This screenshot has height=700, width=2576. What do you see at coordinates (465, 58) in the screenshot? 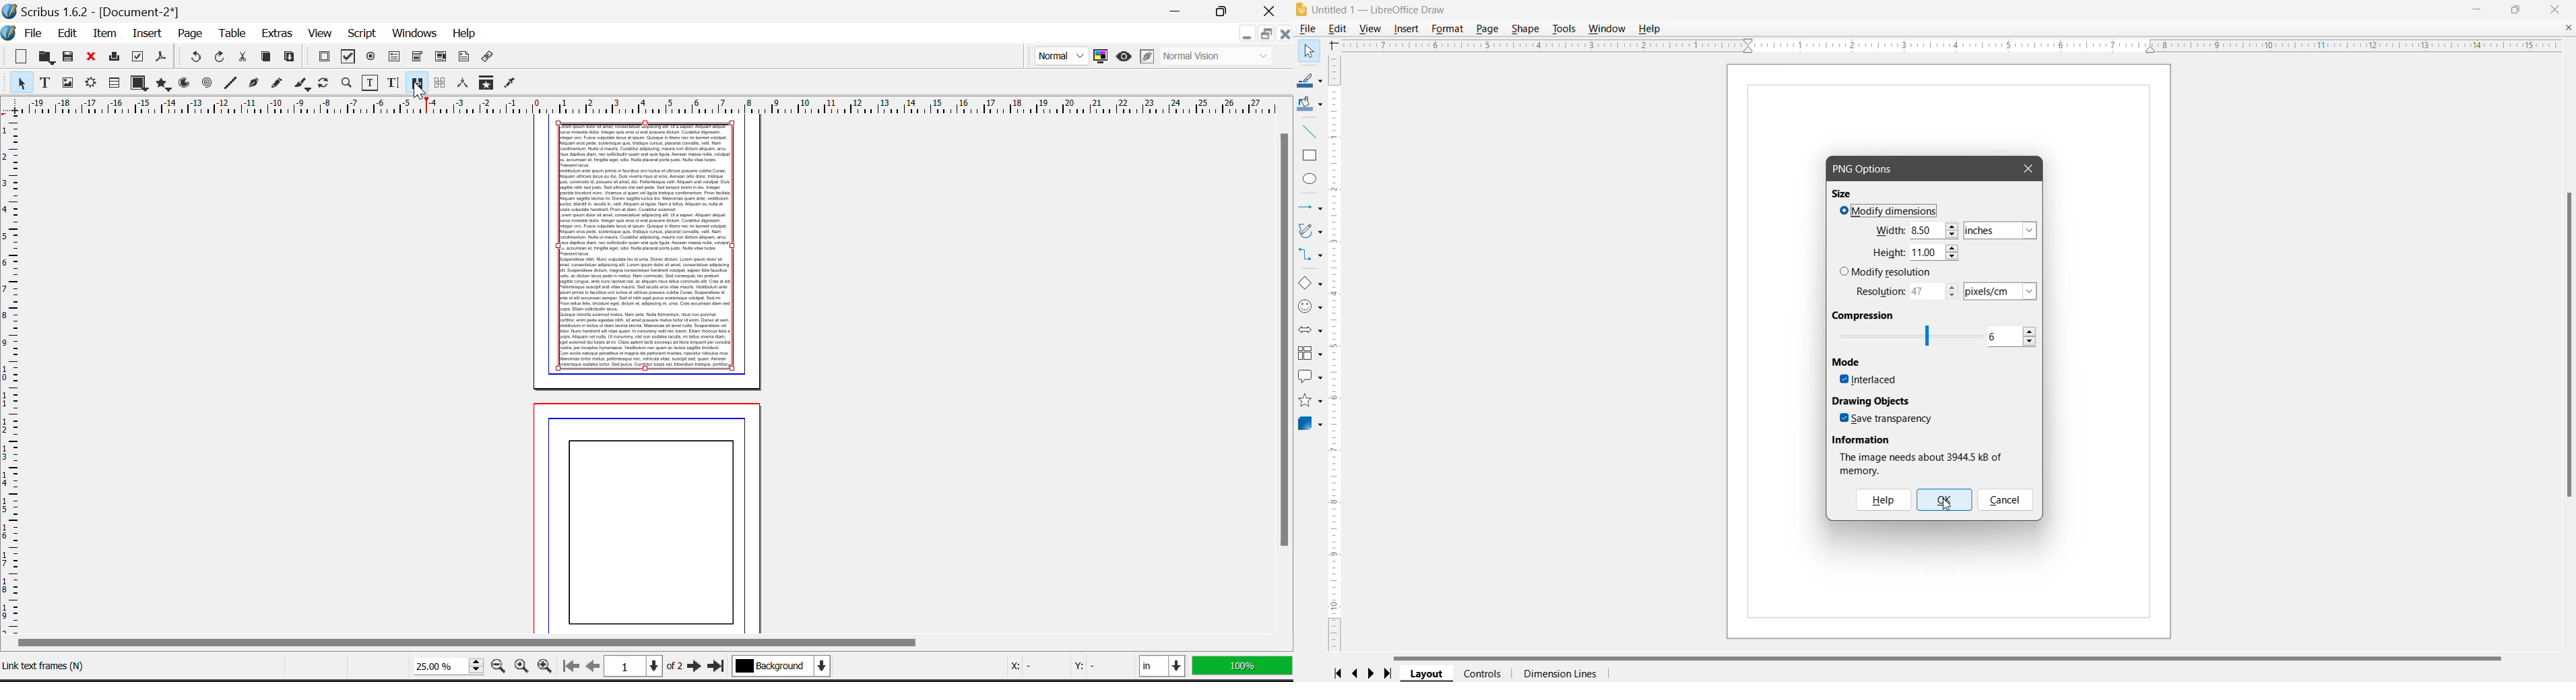
I see `Text Annotation` at bounding box center [465, 58].